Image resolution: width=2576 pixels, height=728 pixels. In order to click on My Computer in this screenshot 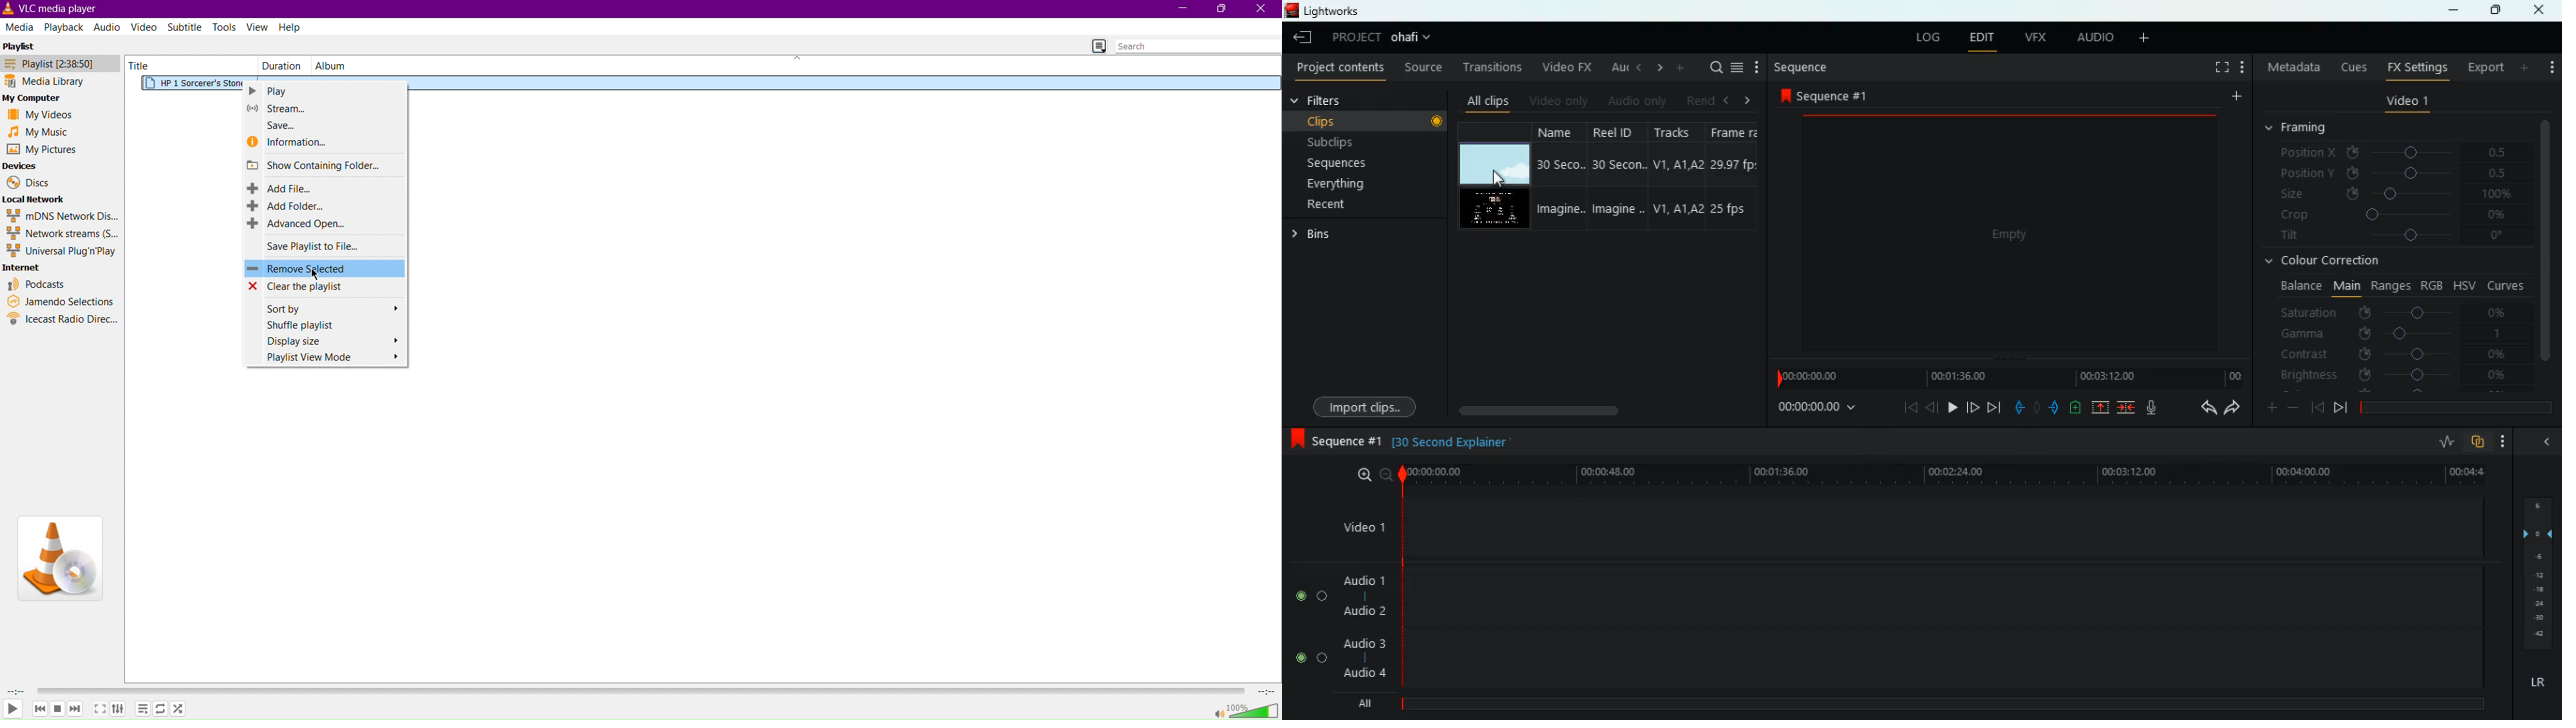, I will do `click(37, 97)`.